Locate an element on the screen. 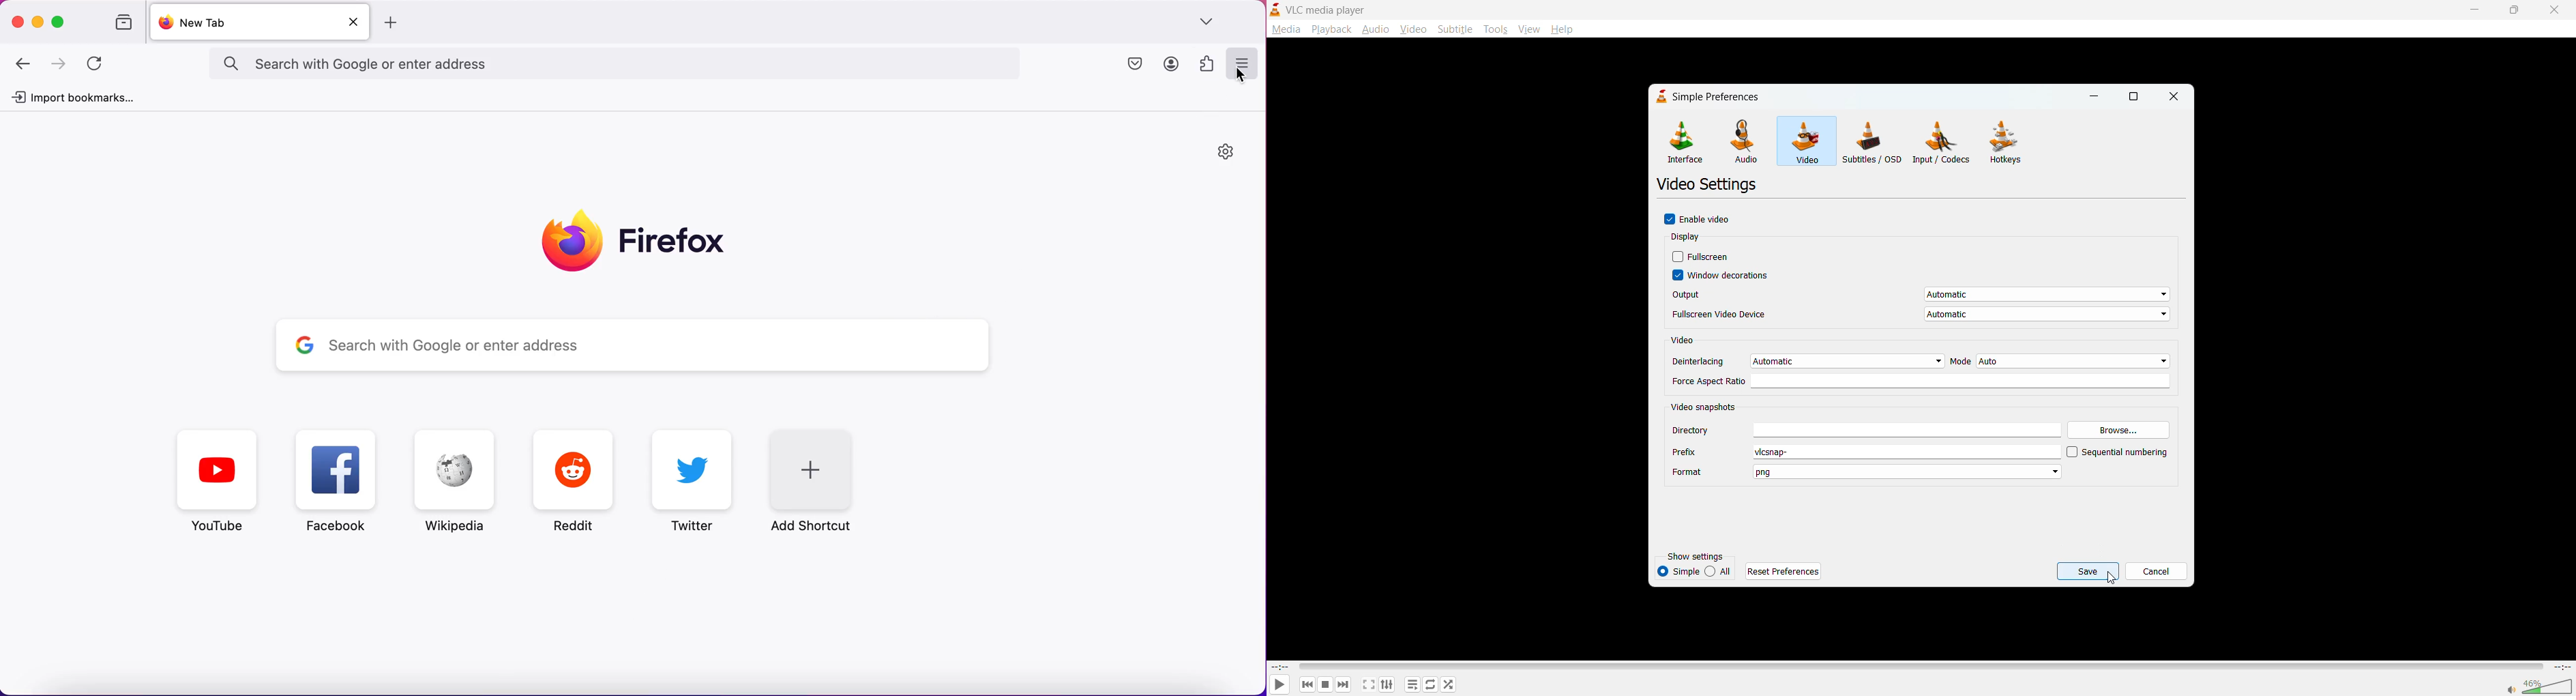  current track time is located at coordinates (1280, 665).